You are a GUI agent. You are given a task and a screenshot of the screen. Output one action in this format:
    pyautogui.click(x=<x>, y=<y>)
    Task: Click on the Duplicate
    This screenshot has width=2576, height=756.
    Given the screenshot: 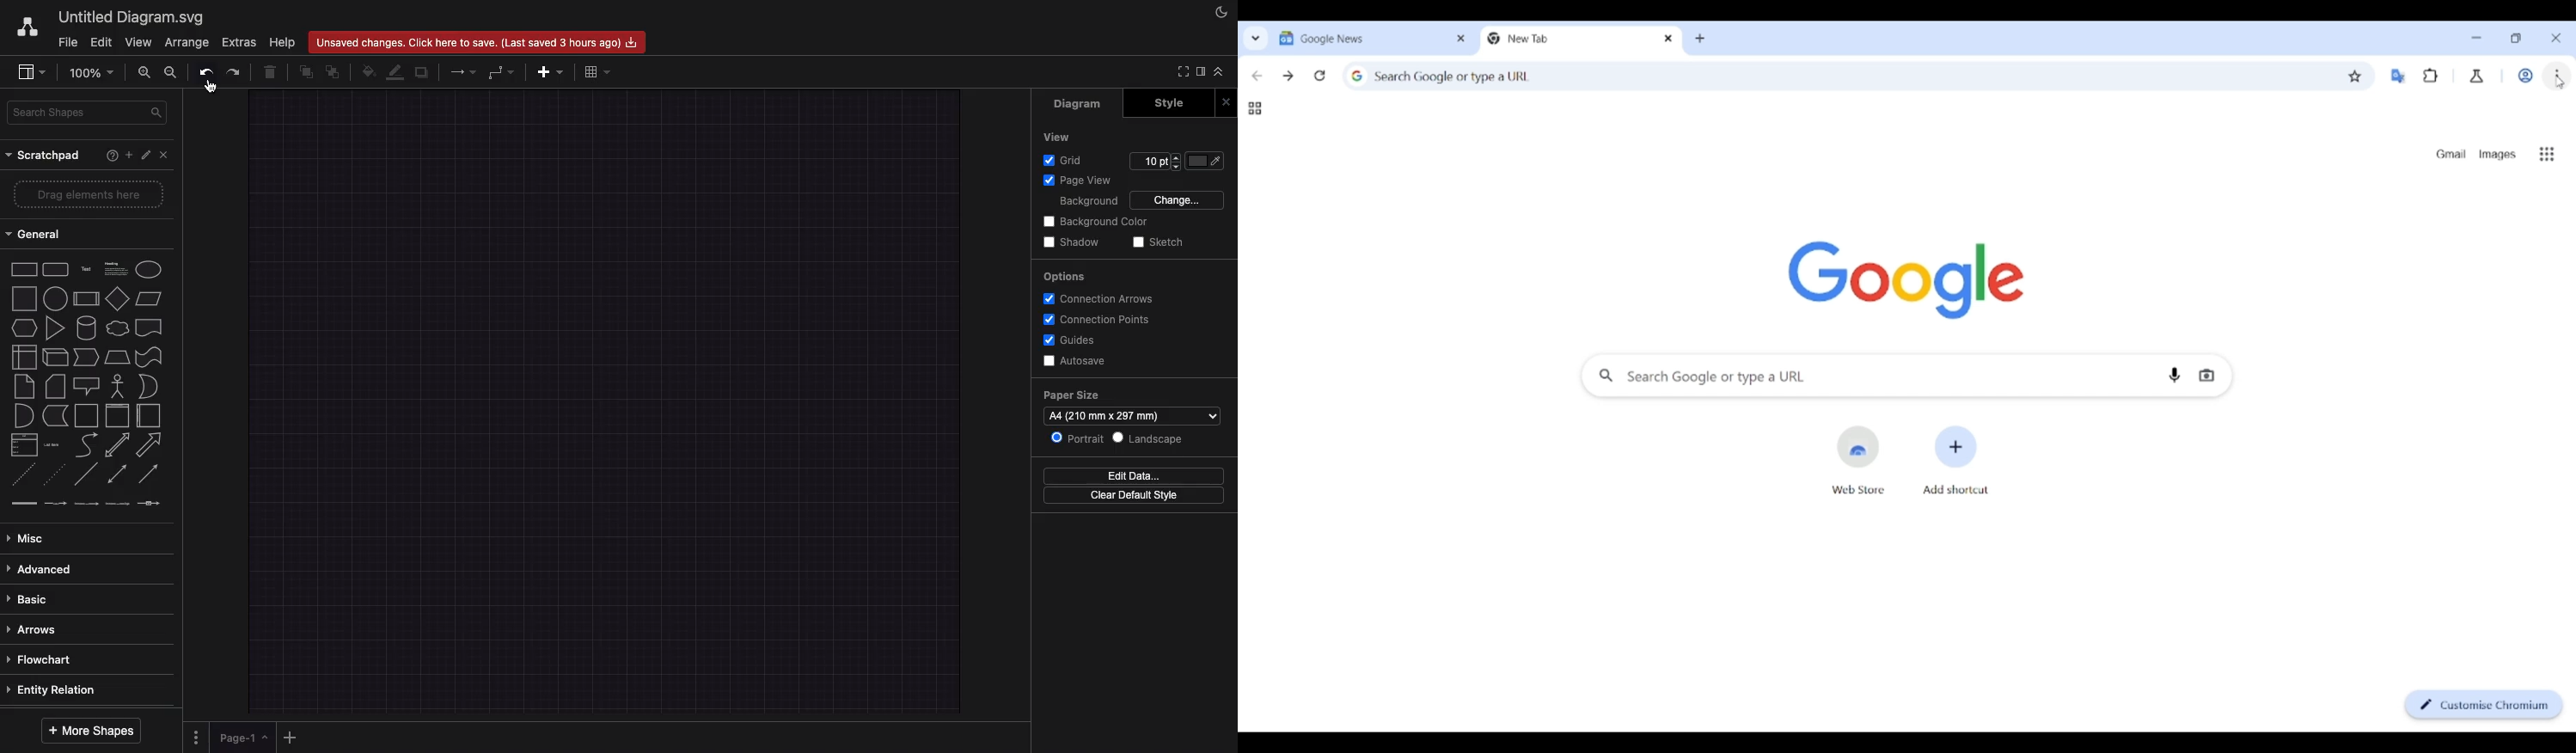 What is the action you would take?
    pyautogui.click(x=423, y=71)
    